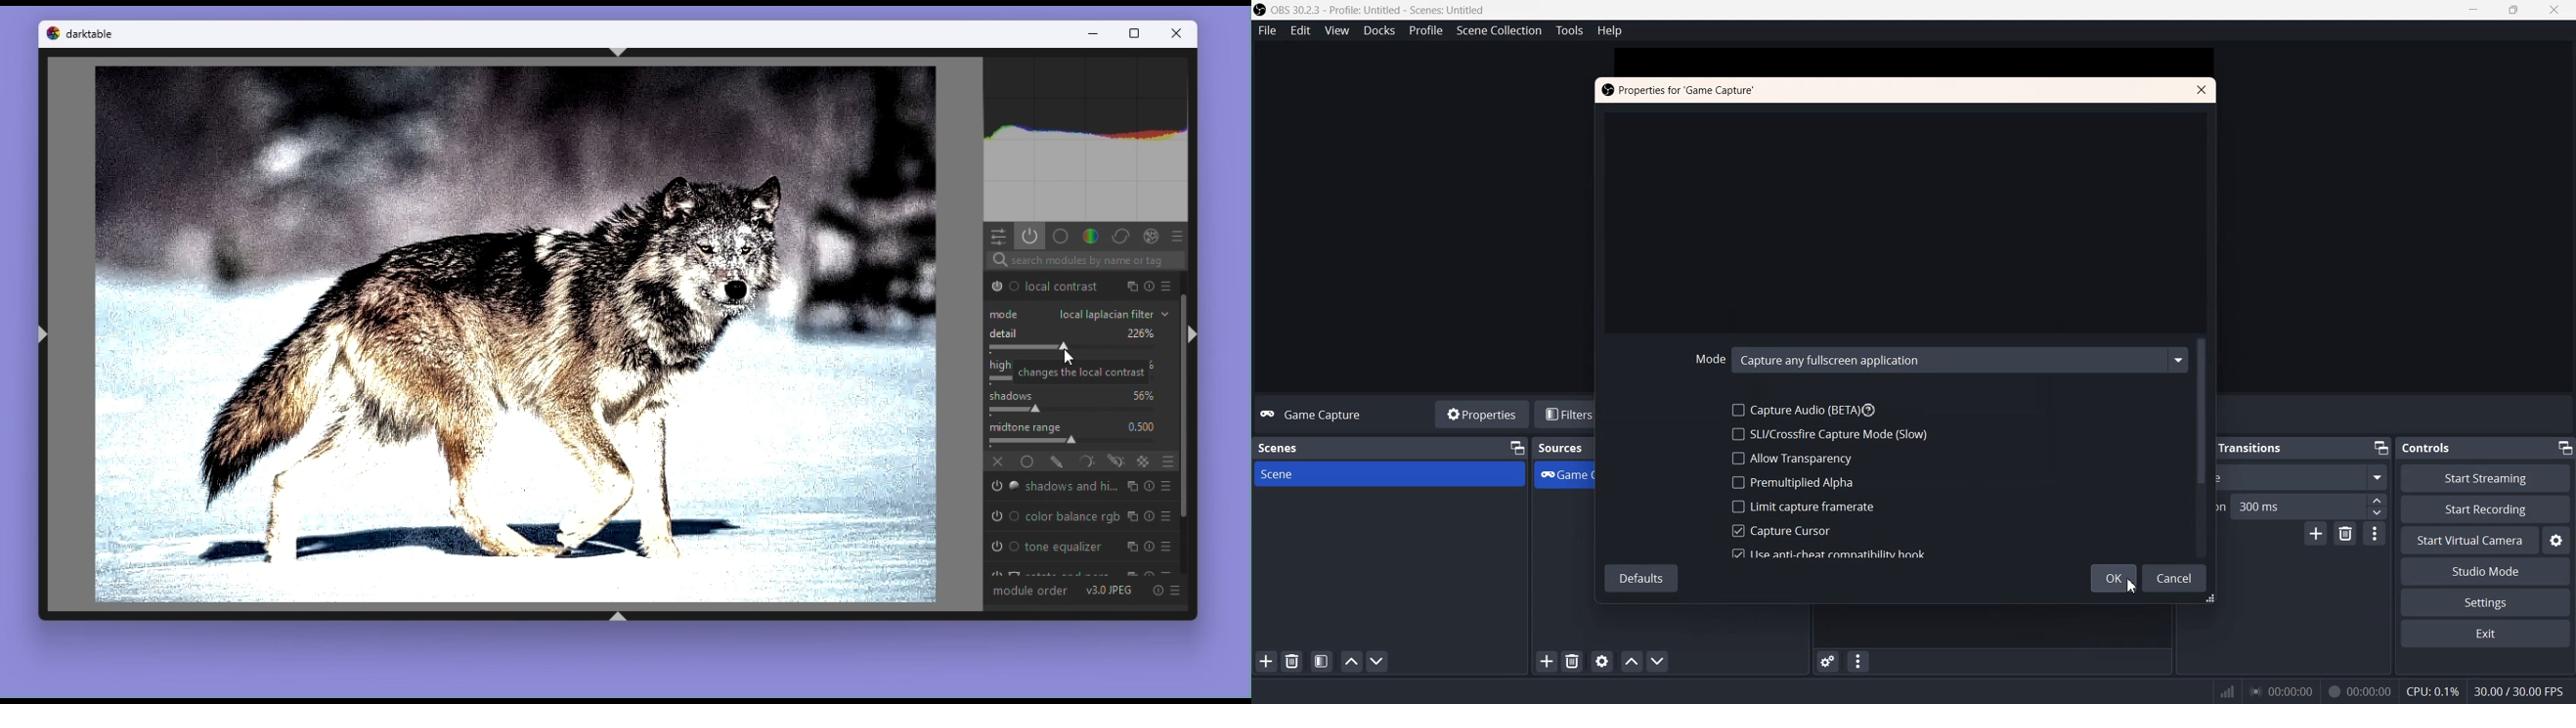 The image size is (2576, 728). Describe the element at coordinates (1061, 236) in the screenshot. I see `base` at that location.